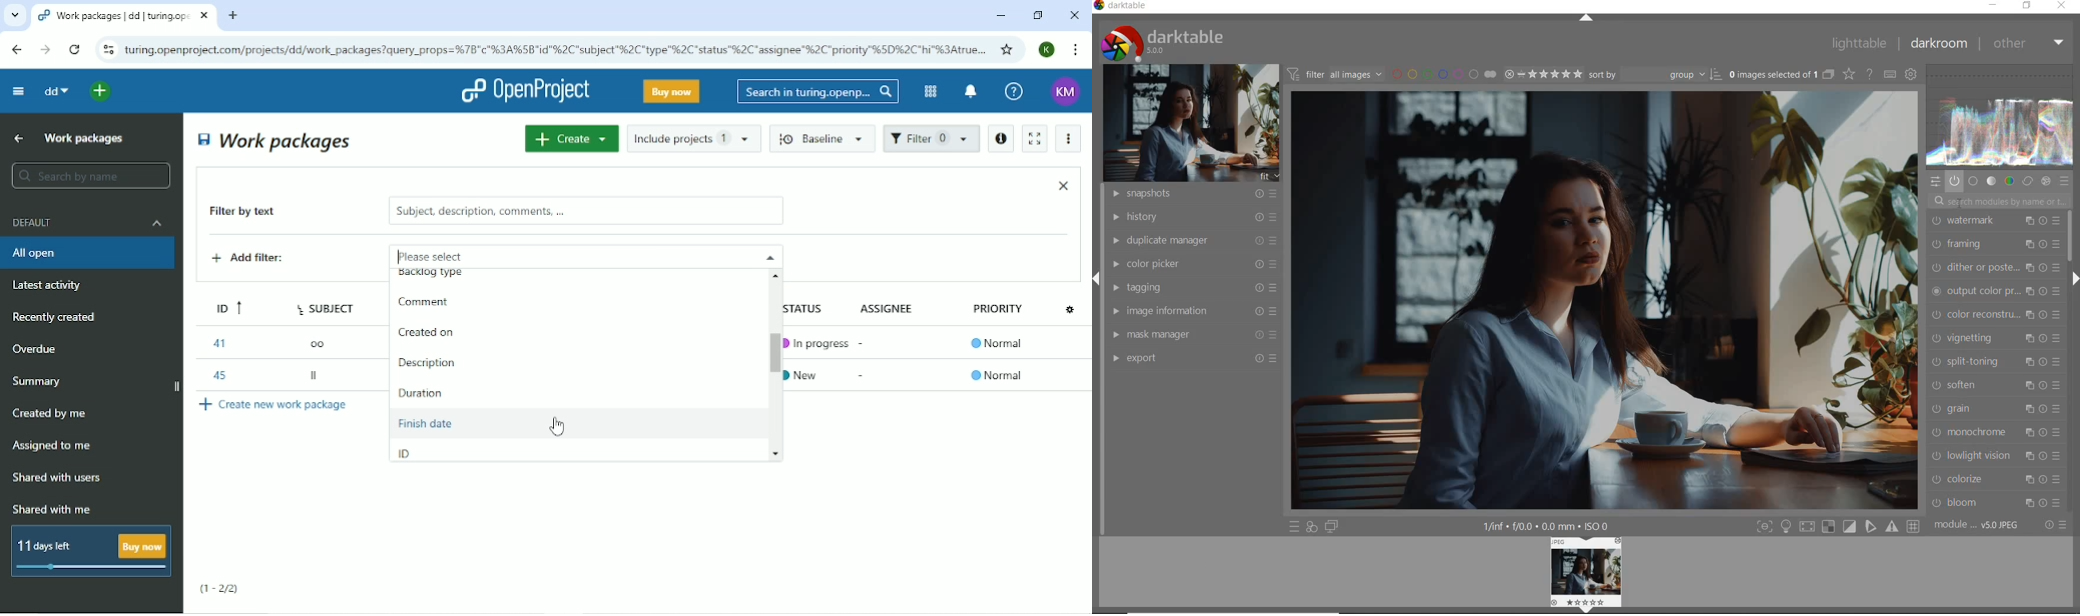 Image resolution: width=2100 pixels, height=616 pixels. I want to click on close side bar, so click(175, 388).